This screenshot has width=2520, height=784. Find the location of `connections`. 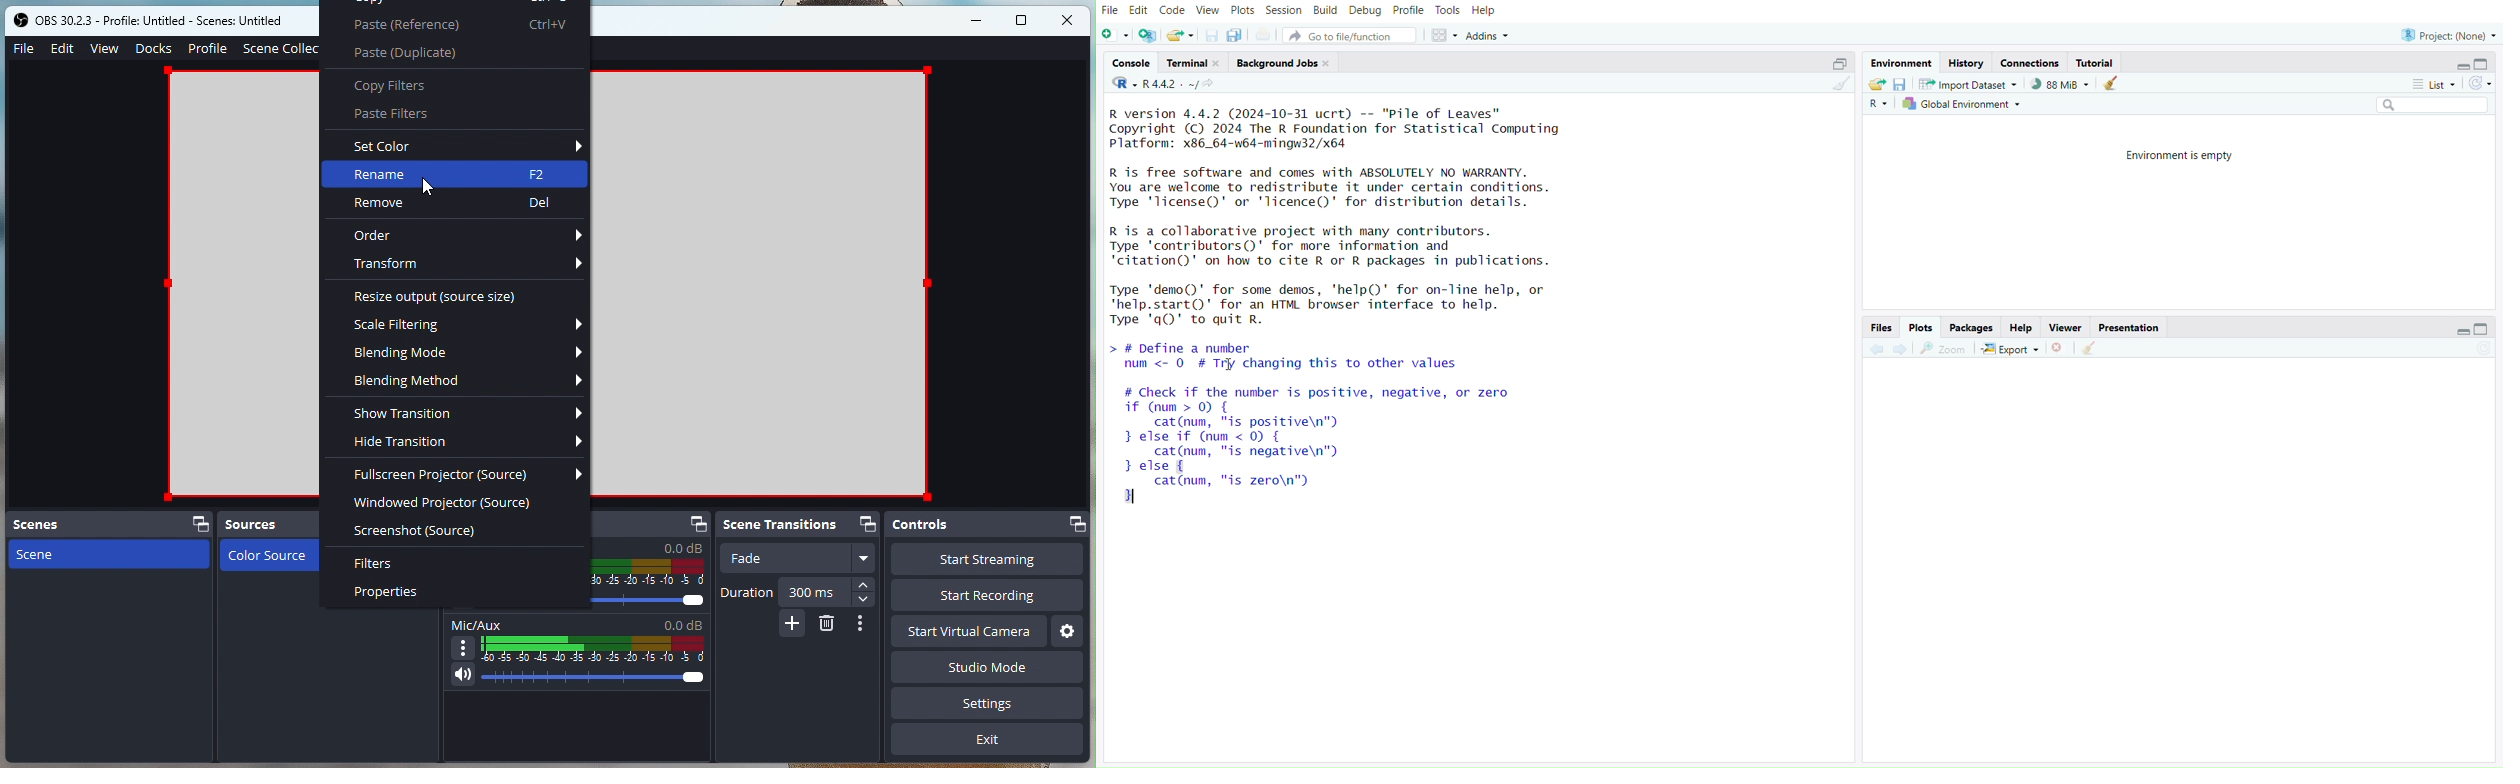

connections is located at coordinates (2032, 64).